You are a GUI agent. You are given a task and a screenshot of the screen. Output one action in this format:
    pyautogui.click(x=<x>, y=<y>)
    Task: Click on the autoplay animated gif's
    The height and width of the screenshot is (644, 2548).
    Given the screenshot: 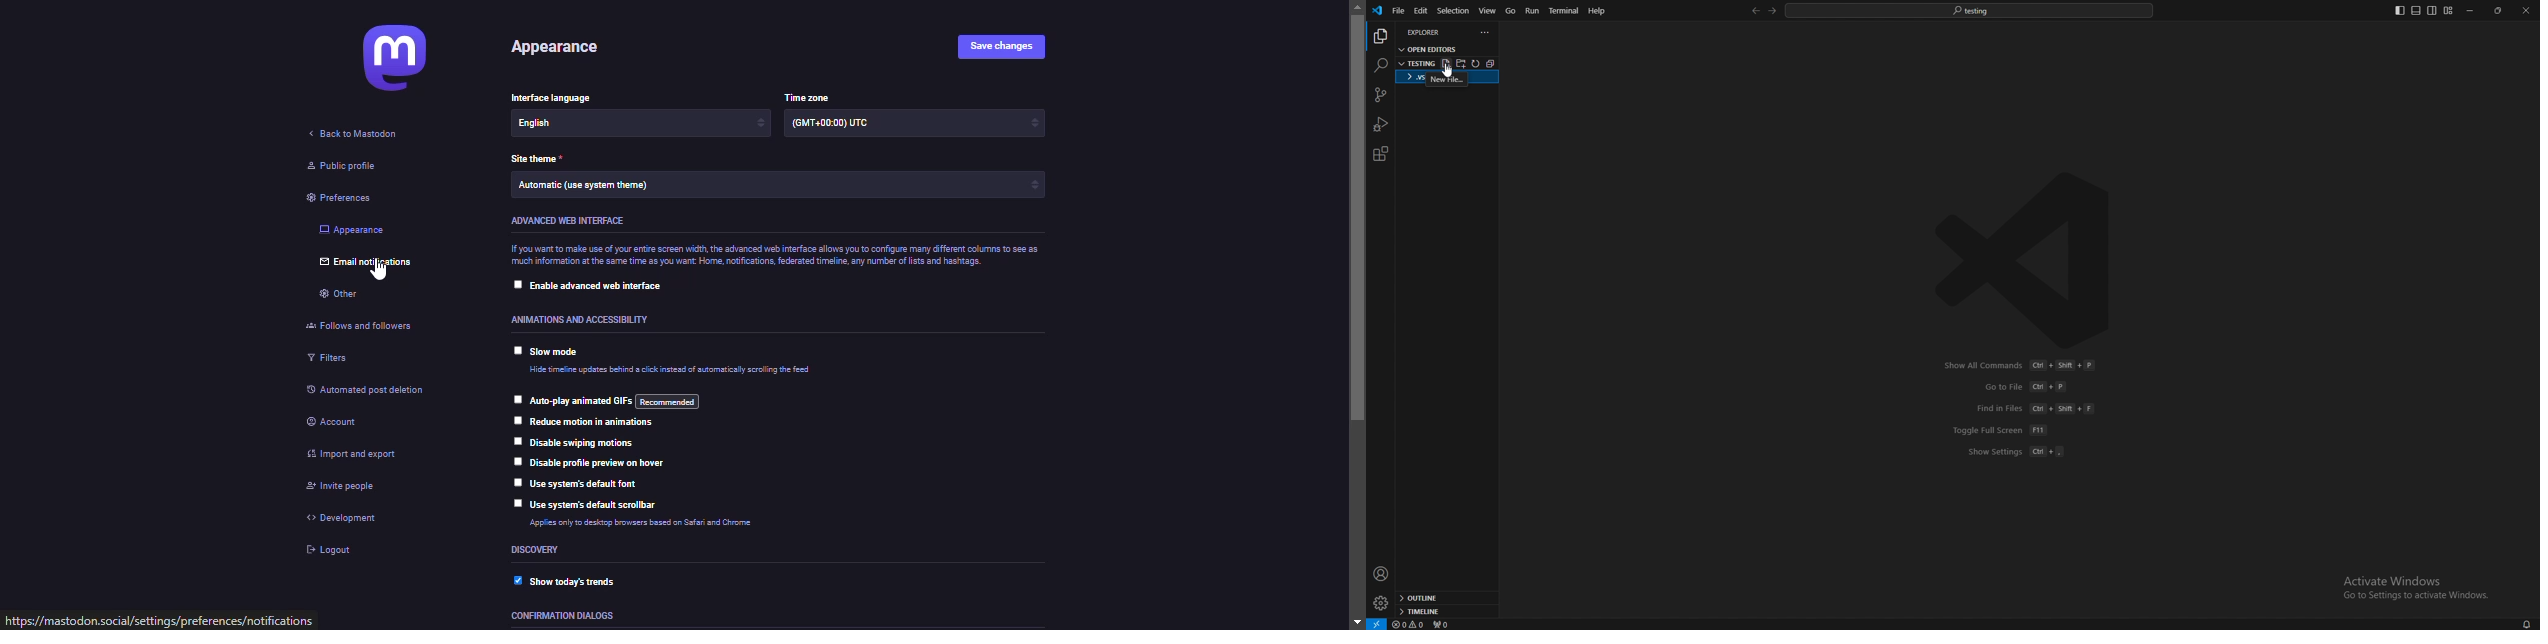 What is the action you would take?
    pyautogui.click(x=623, y=402)
    